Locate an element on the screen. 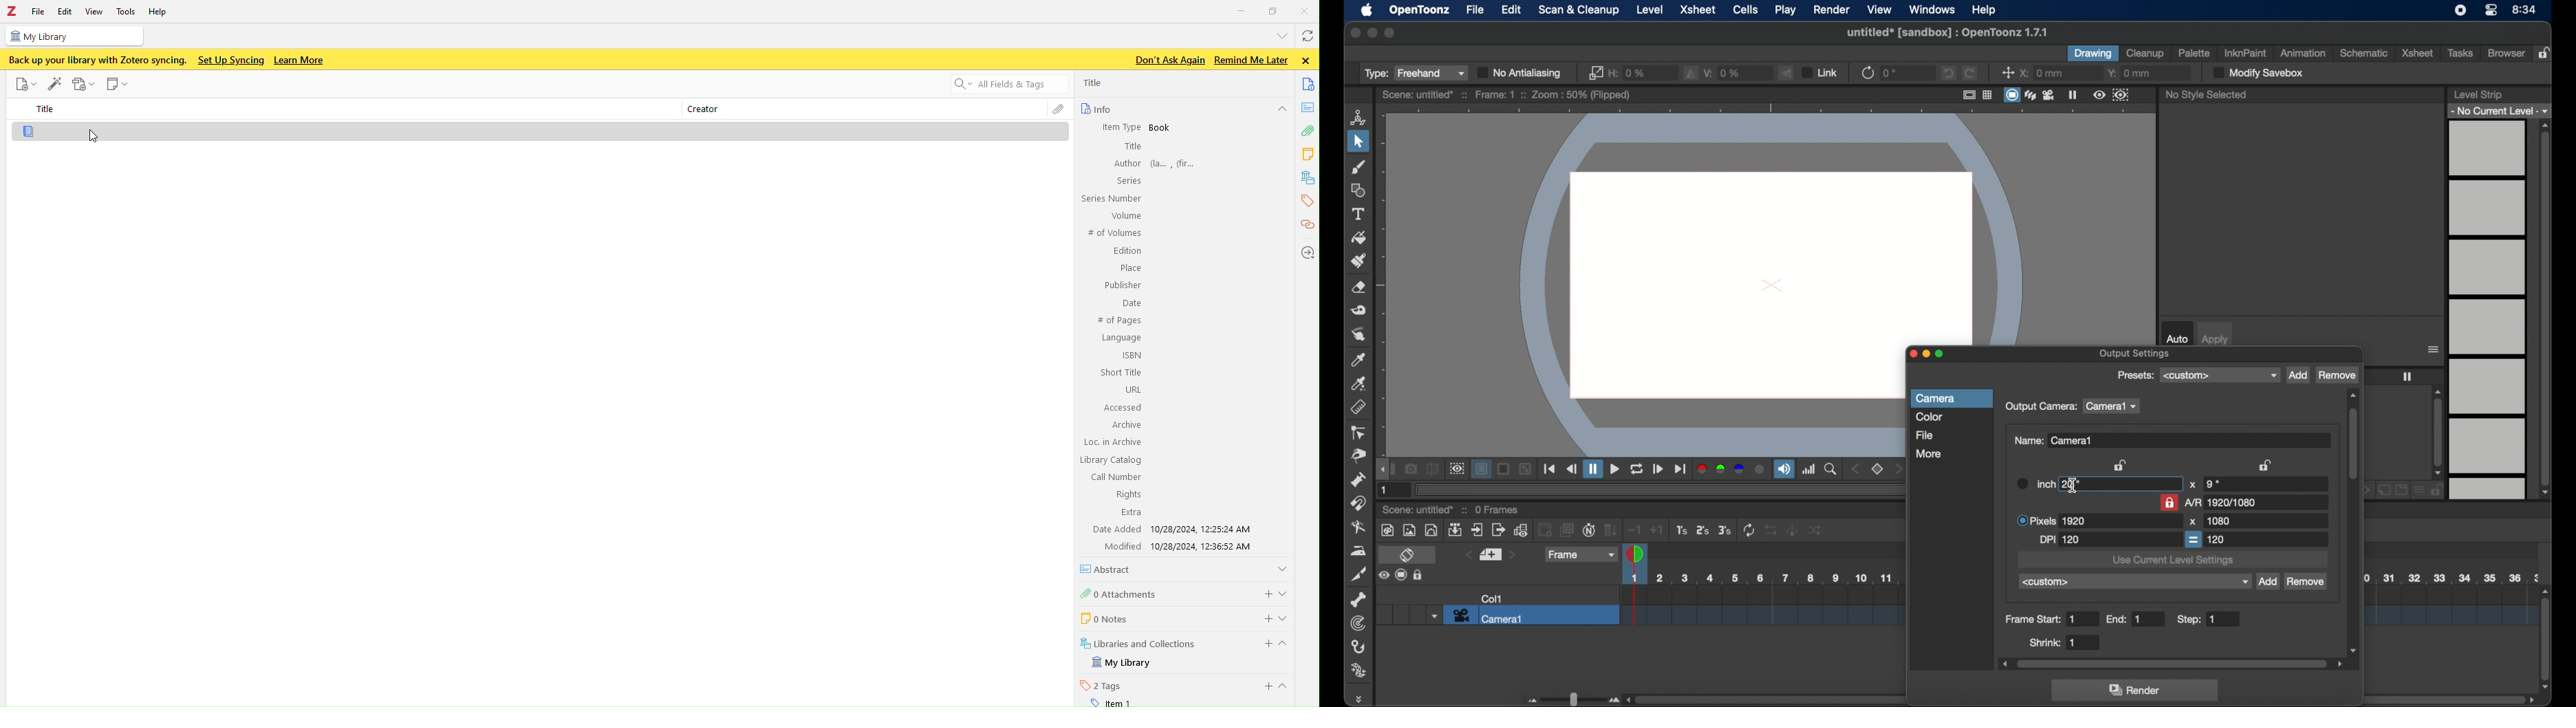 The height and width of the screenshot is (728, 2576). File is located at coordinates (24, 84).